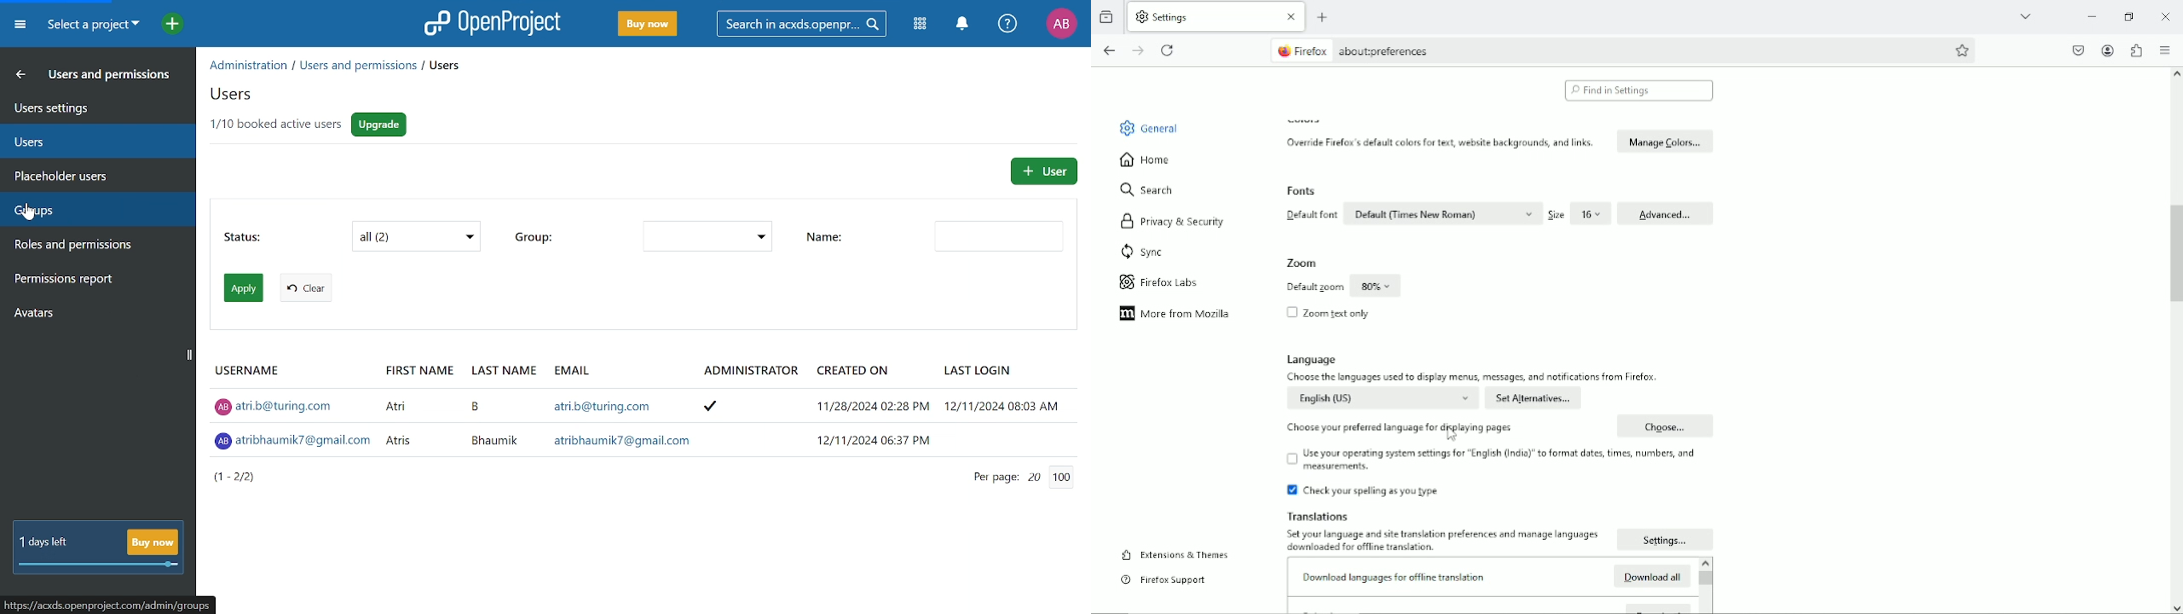 The image size is (2184, 616). Describe the element at coordinates (721, 422) in the screenshot. I see `administrator` at that location.